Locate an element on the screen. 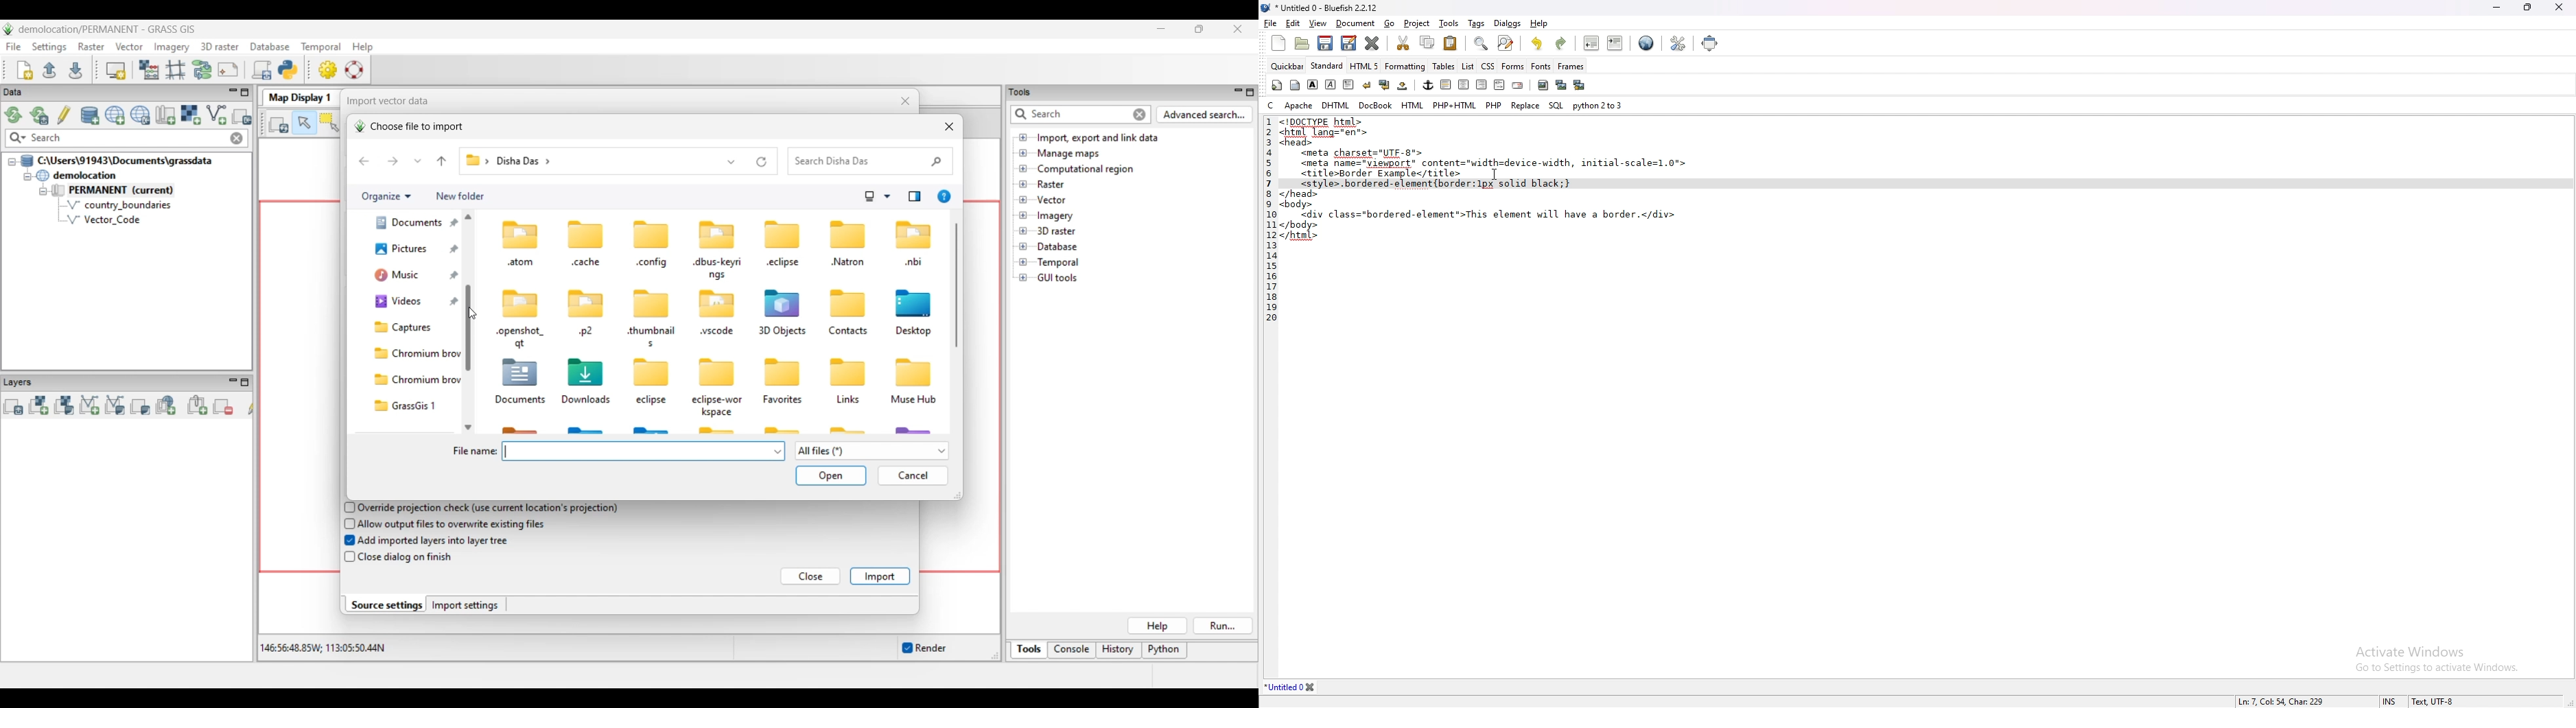  undo is located at coordinates (1537, 43).